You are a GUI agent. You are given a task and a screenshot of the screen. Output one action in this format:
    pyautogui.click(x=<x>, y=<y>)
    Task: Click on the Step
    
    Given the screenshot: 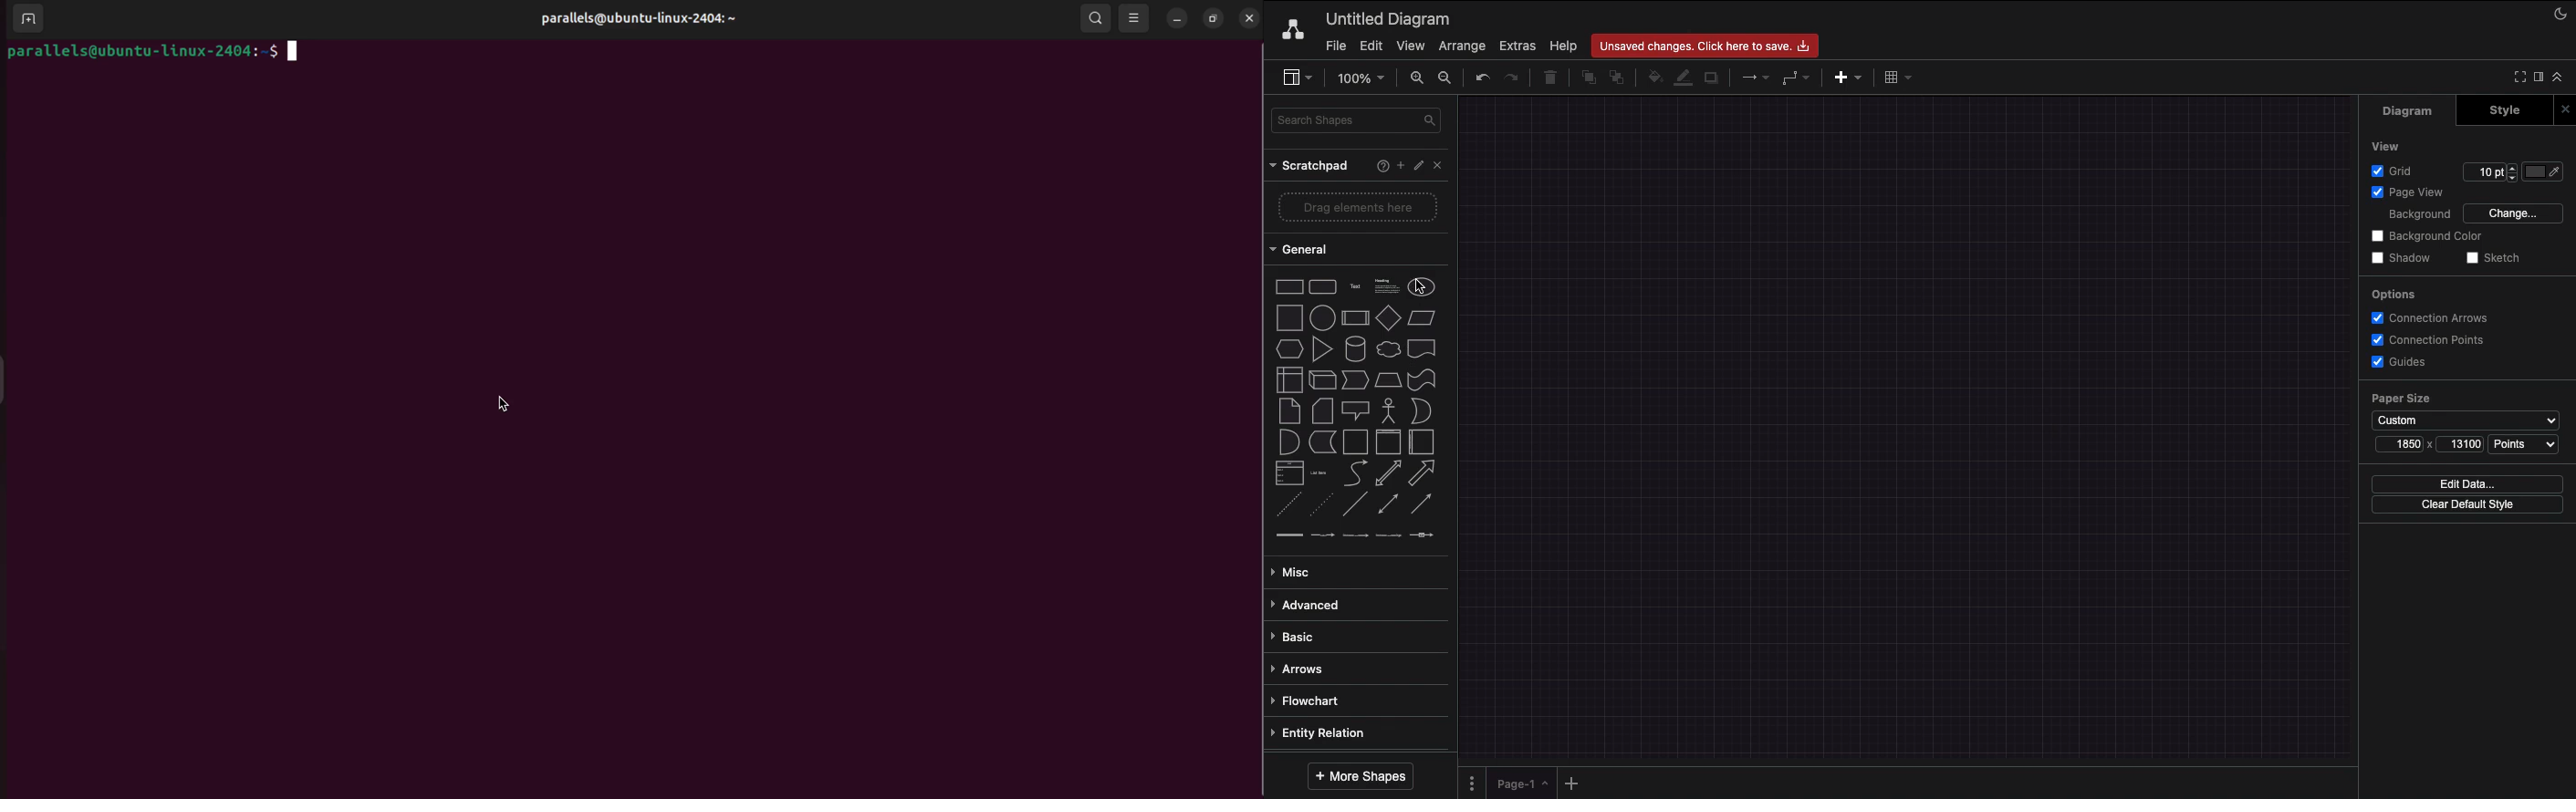 What is the action you would take?
    pyautogui.click(x=1355, y=380)
    